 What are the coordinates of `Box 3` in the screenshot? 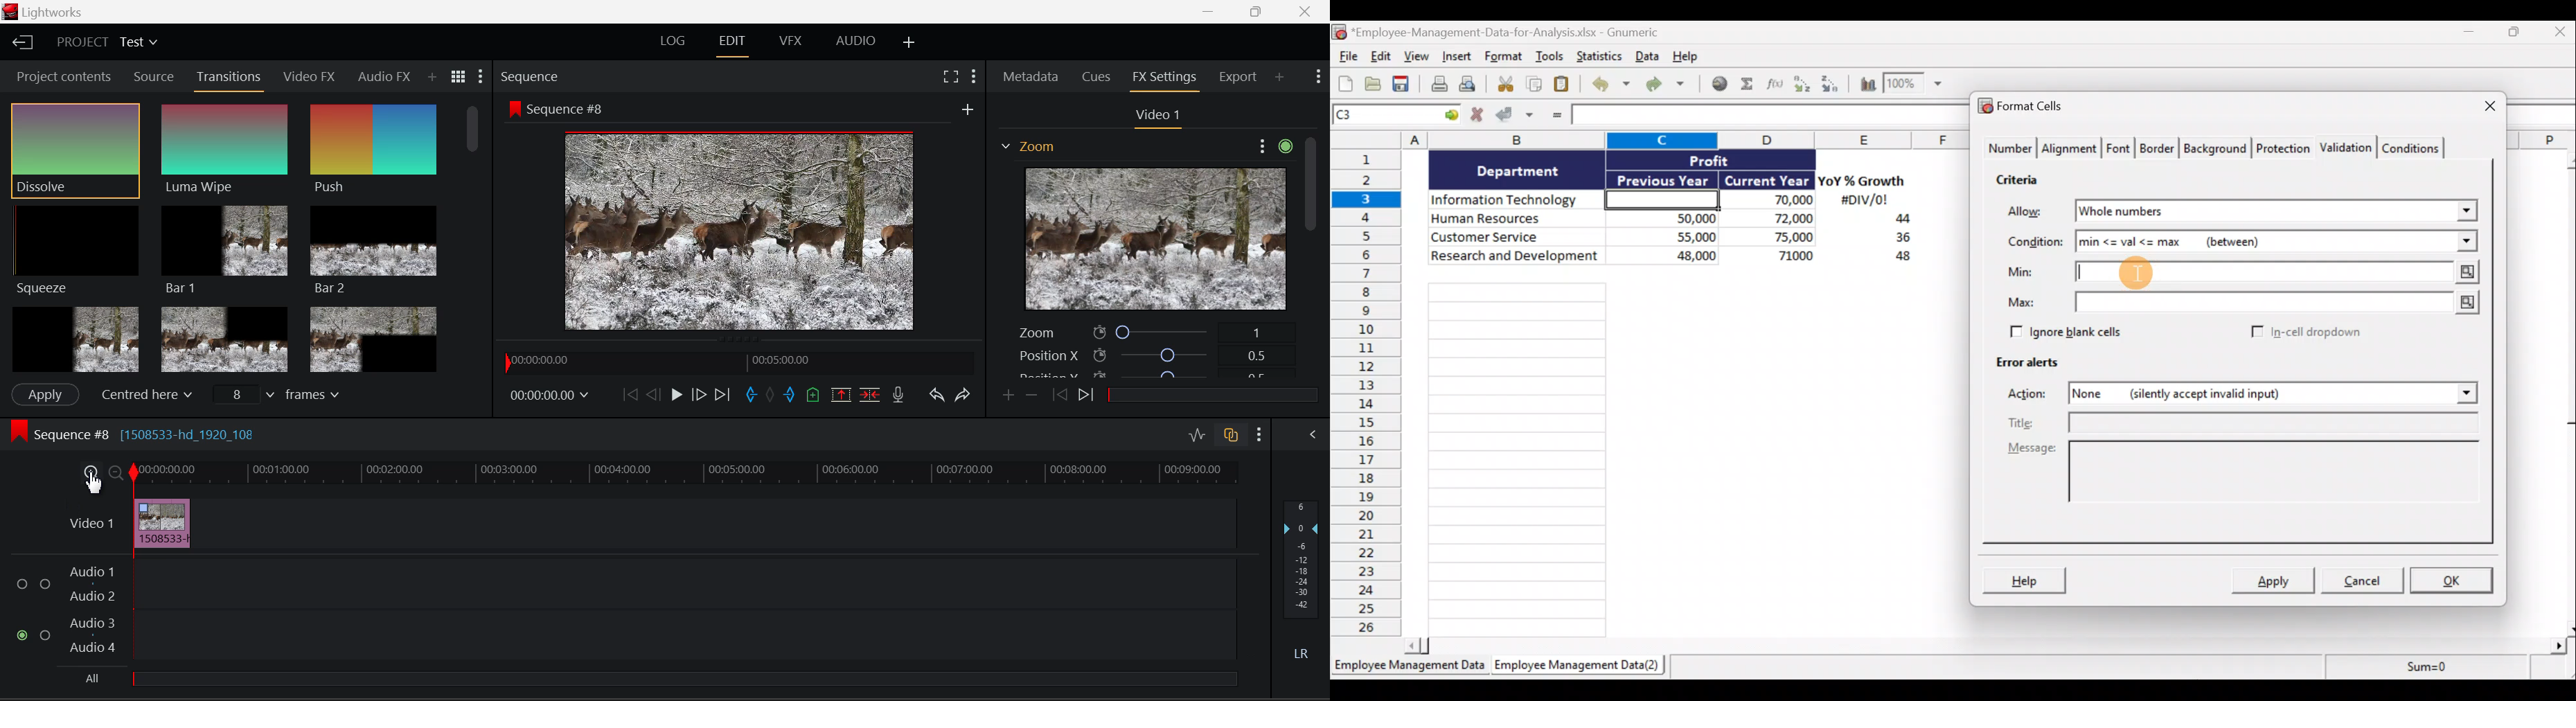 It's located at (374, 339).